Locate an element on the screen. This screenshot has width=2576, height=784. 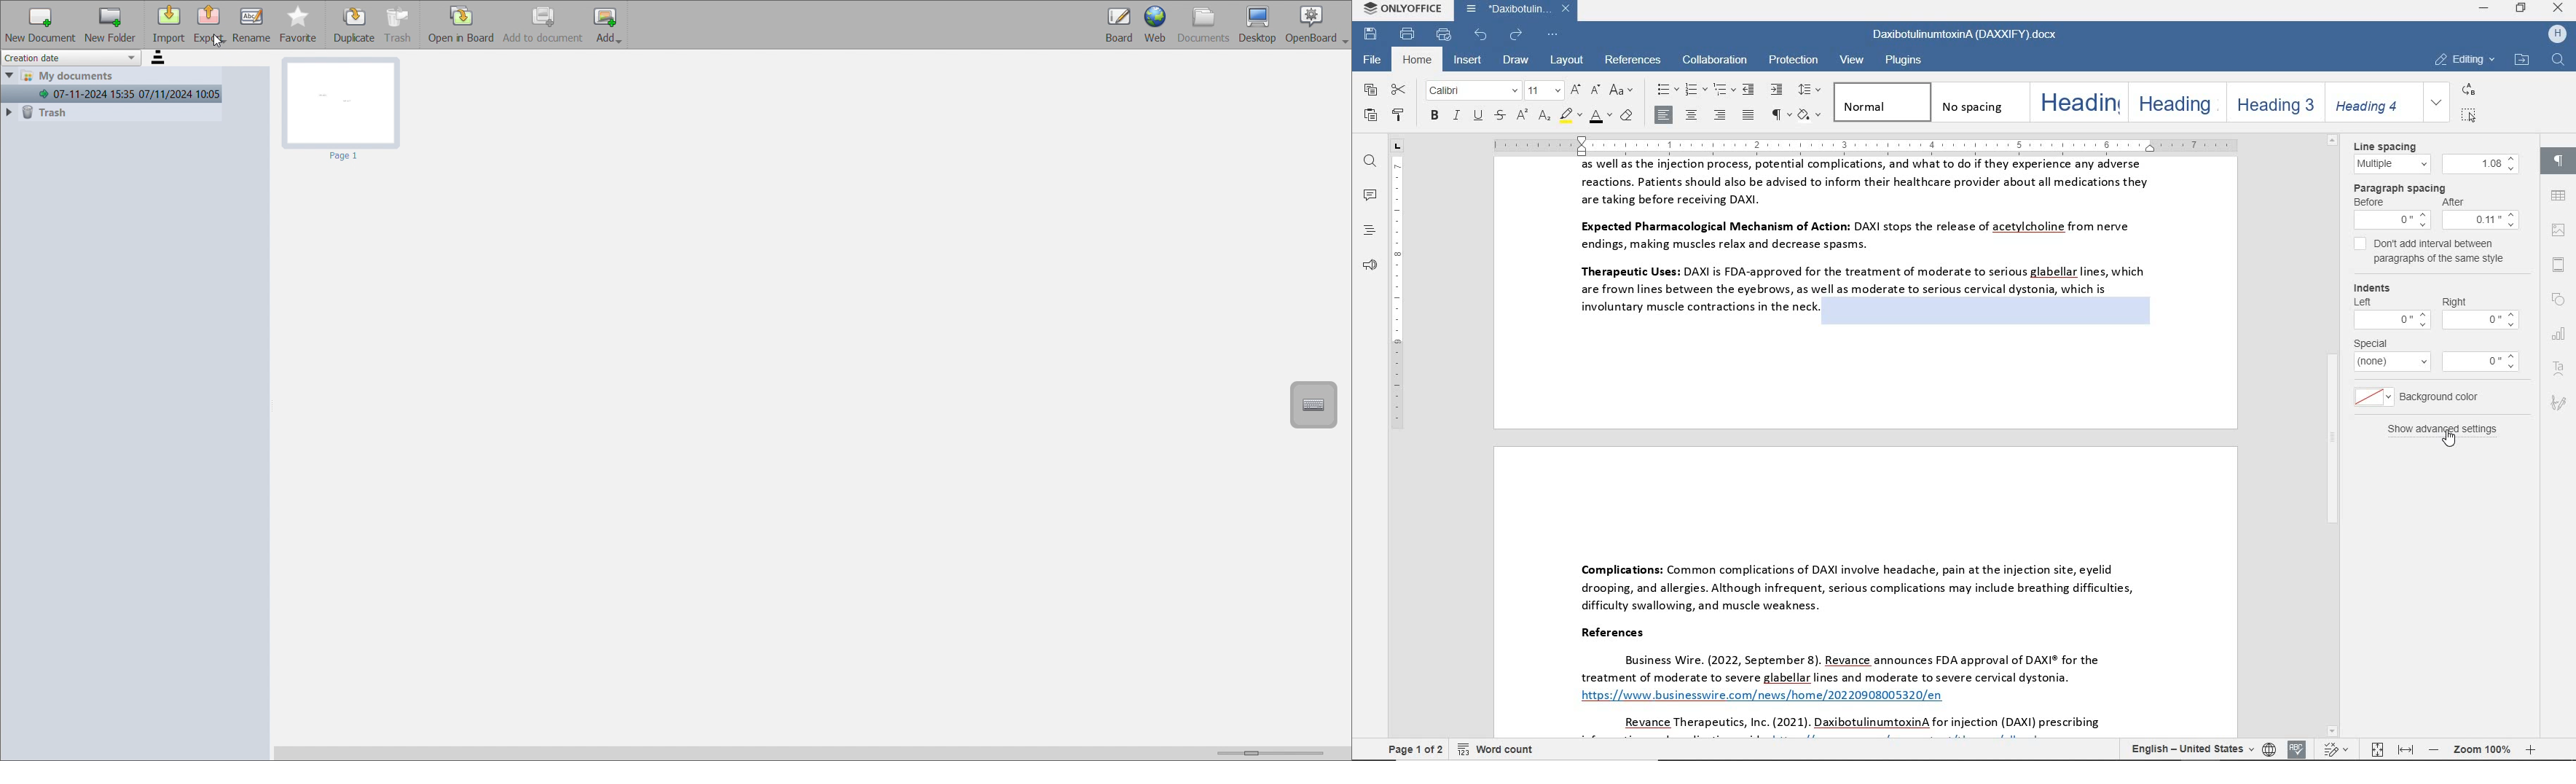
spell checking is located at coordinates (2298, 749).